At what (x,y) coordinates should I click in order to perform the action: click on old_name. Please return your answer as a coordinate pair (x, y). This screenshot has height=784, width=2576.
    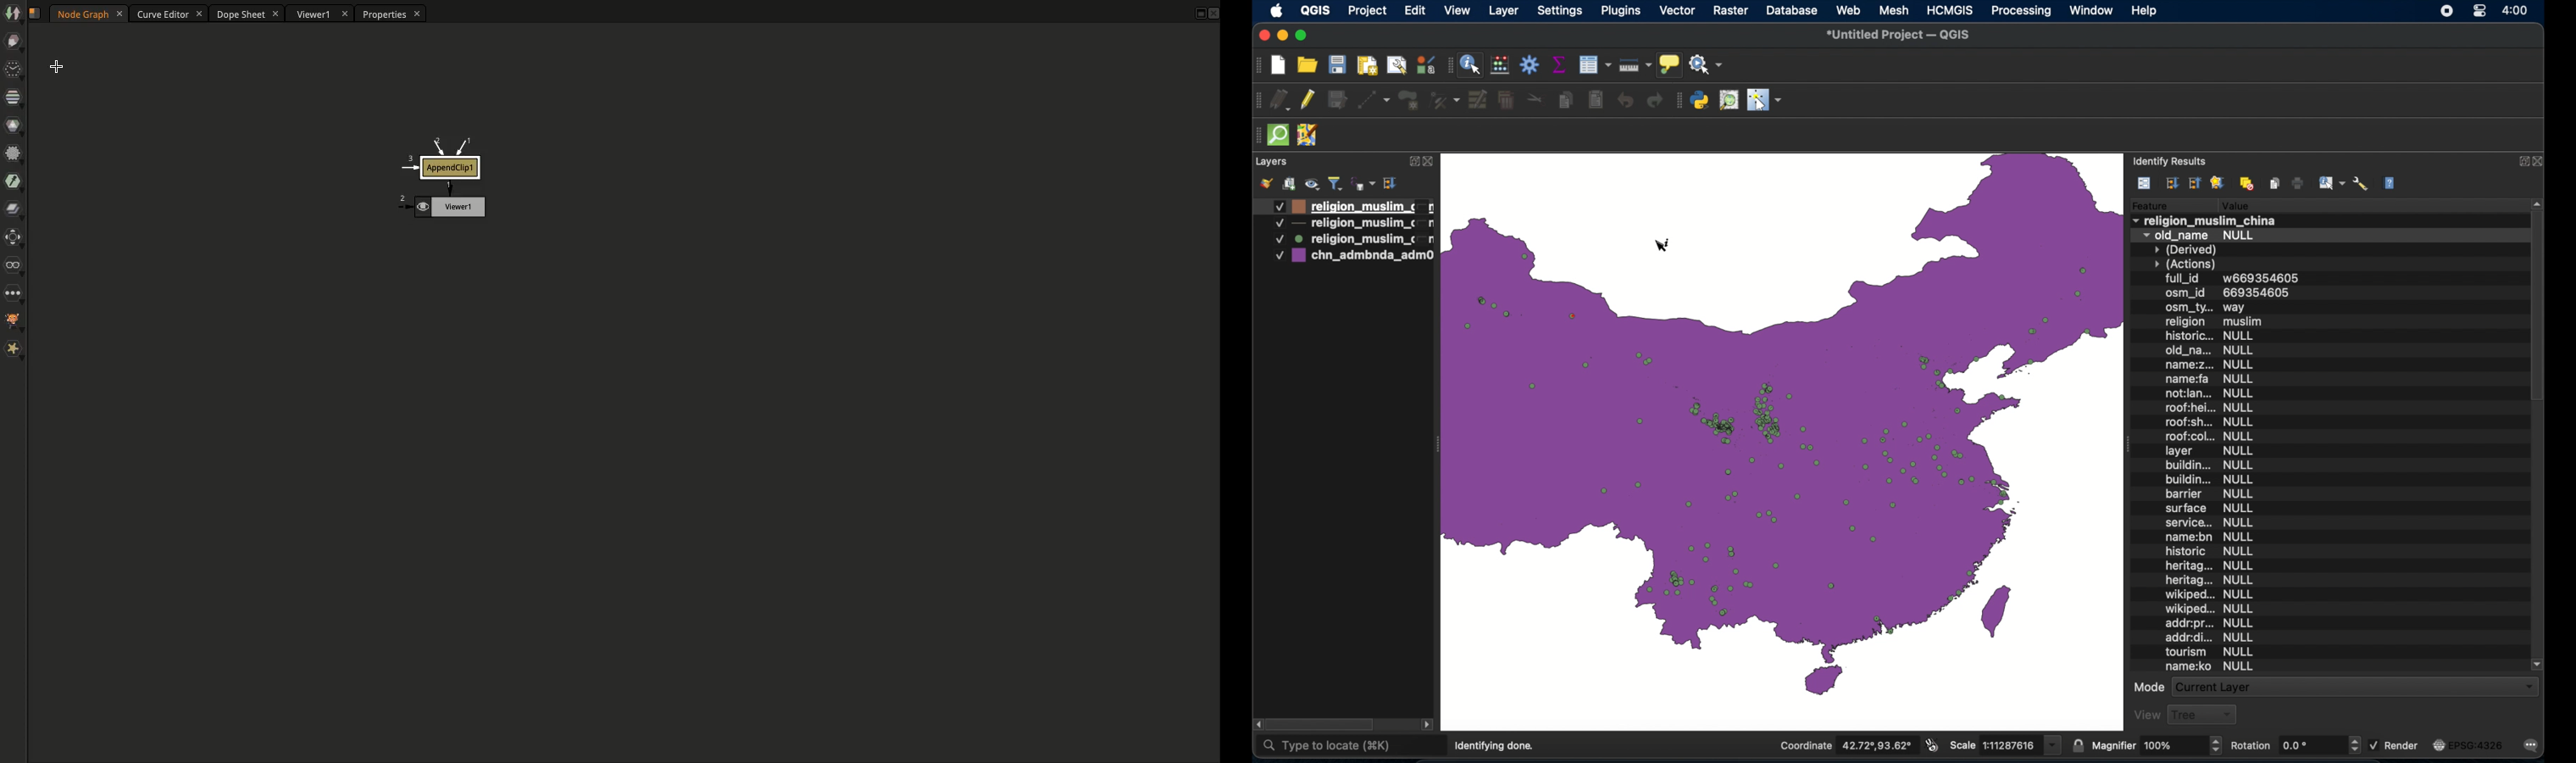
    Looking at the image, I should click on (2200, 236).